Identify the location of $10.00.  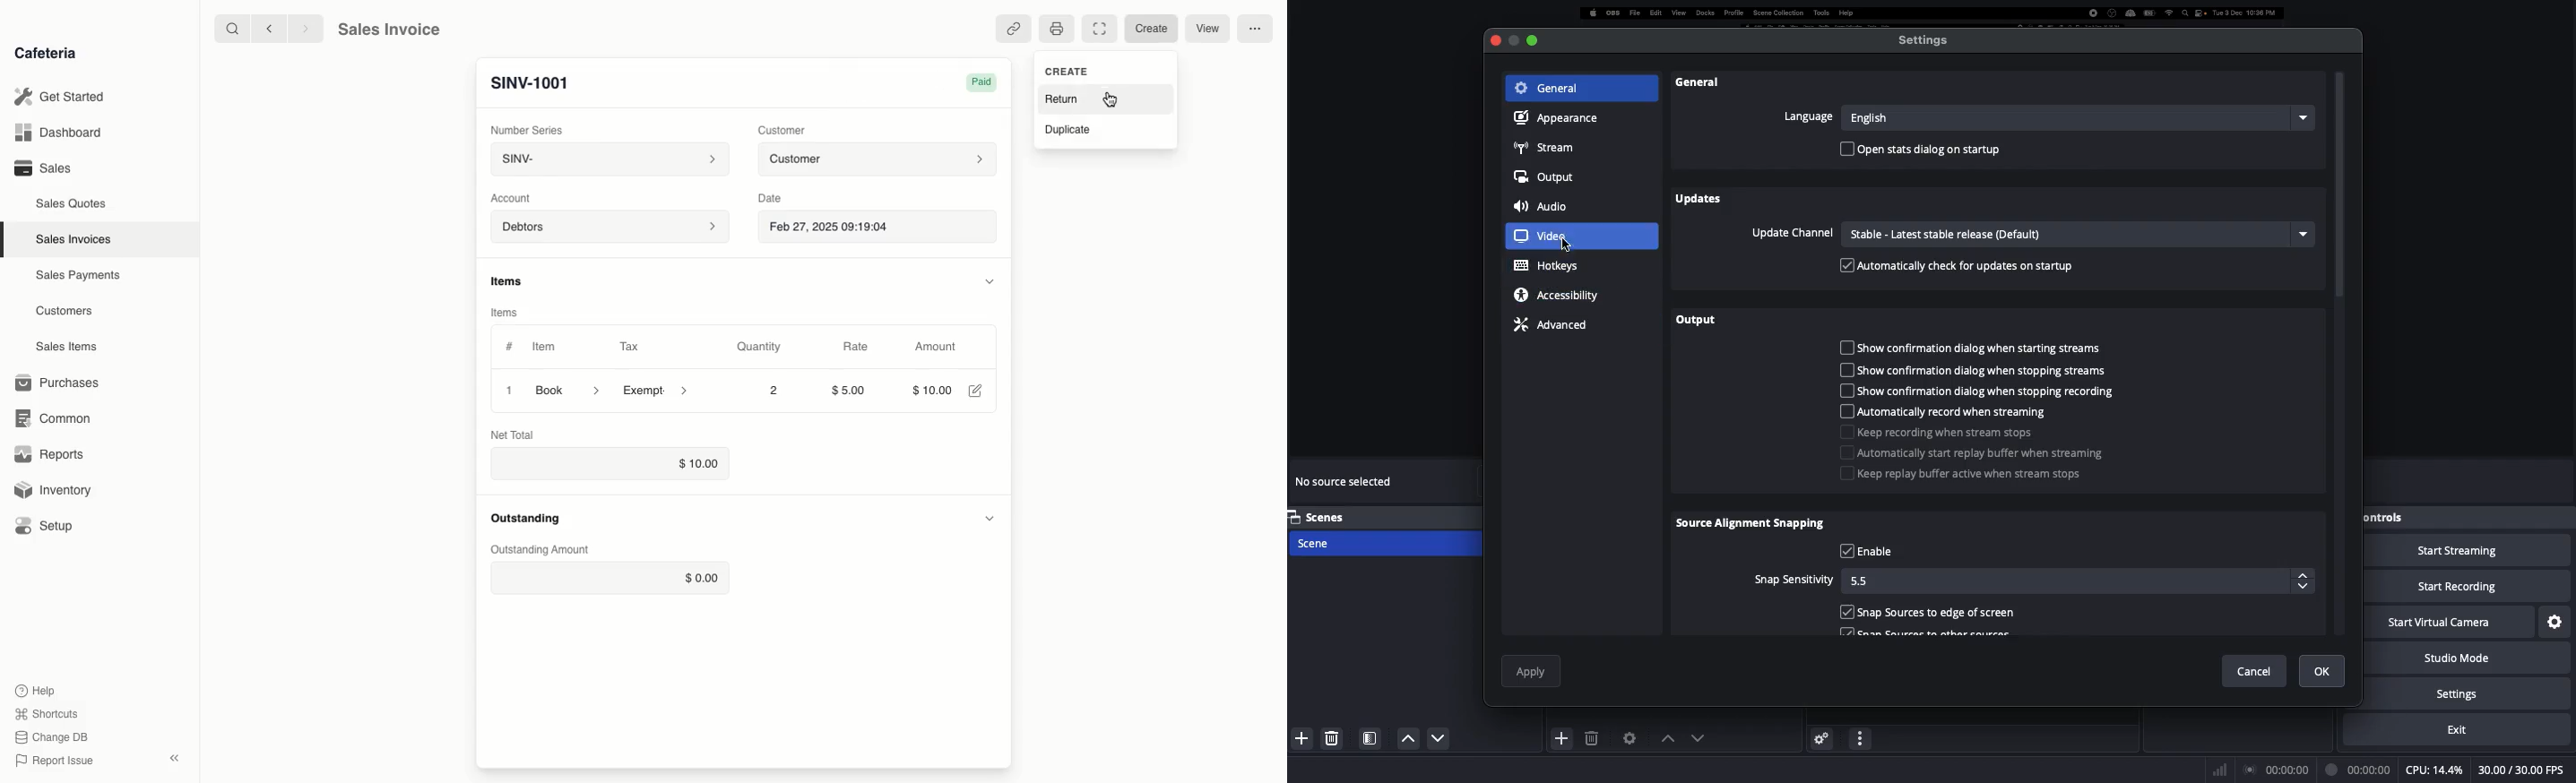
(607, 464).